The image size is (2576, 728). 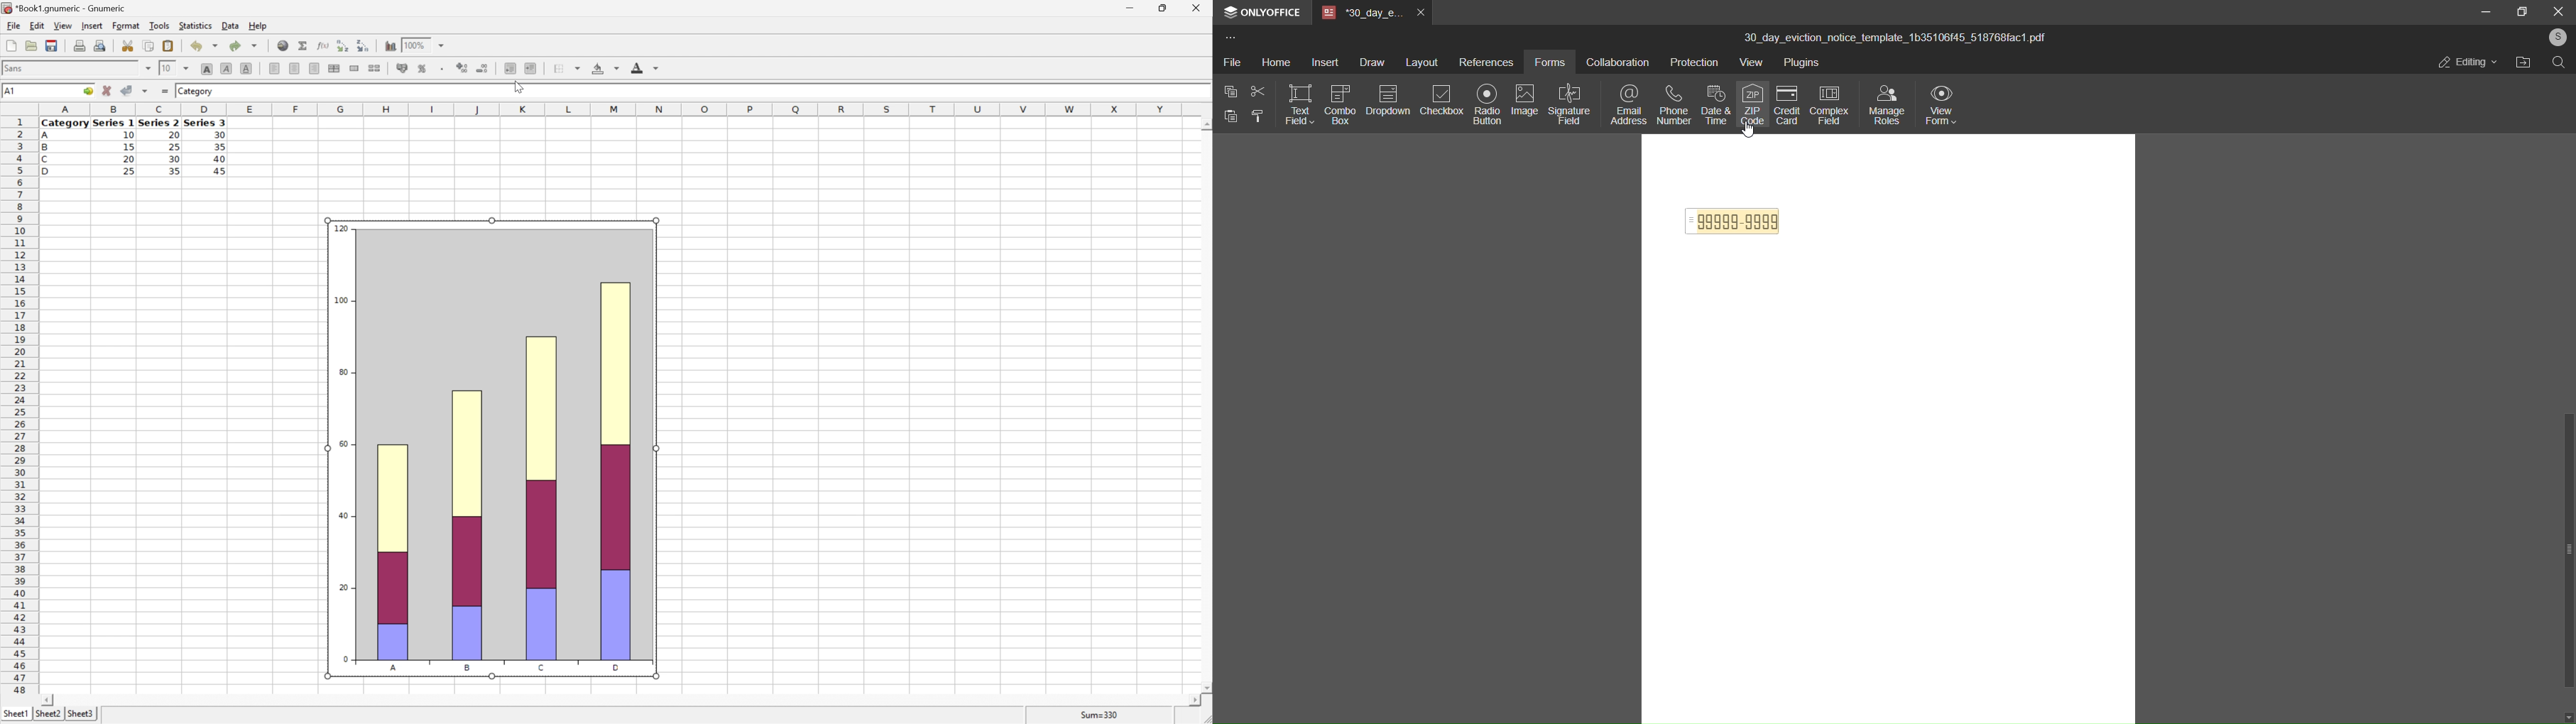 What do you see at coordinates (614, 111) in the screenshot?
I see `Column names` at bounding box center [614, 111].